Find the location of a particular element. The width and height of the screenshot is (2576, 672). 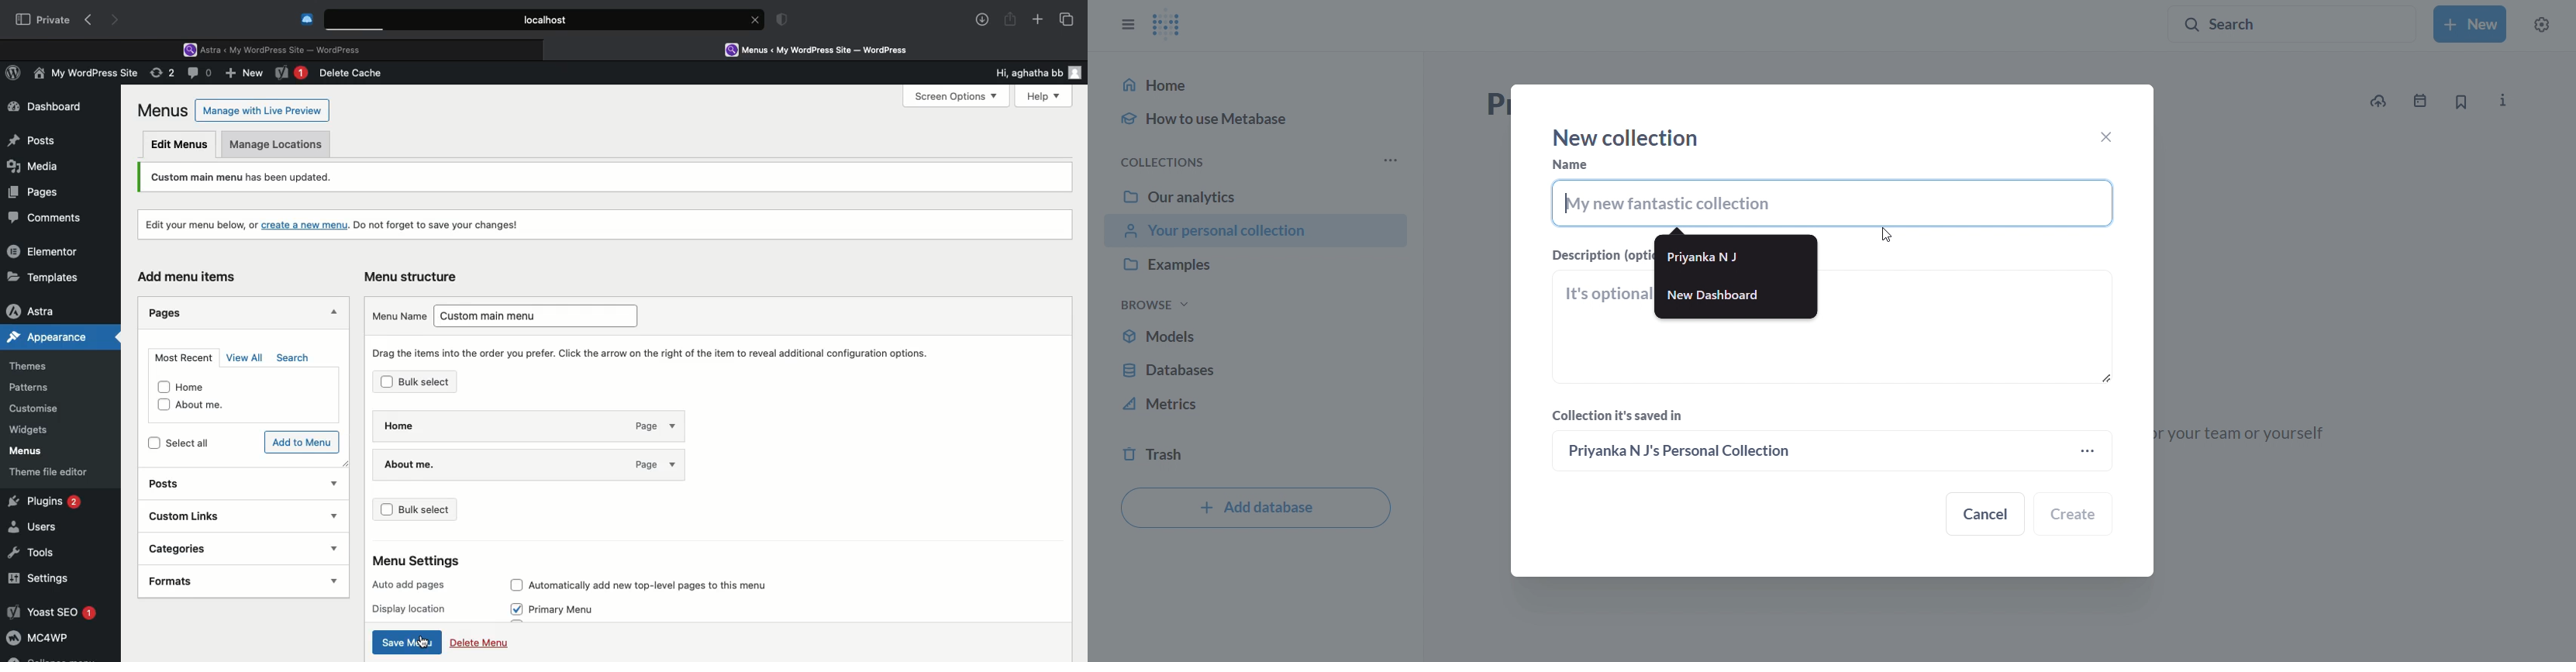

Appearance is located at coordinates (61, 337).